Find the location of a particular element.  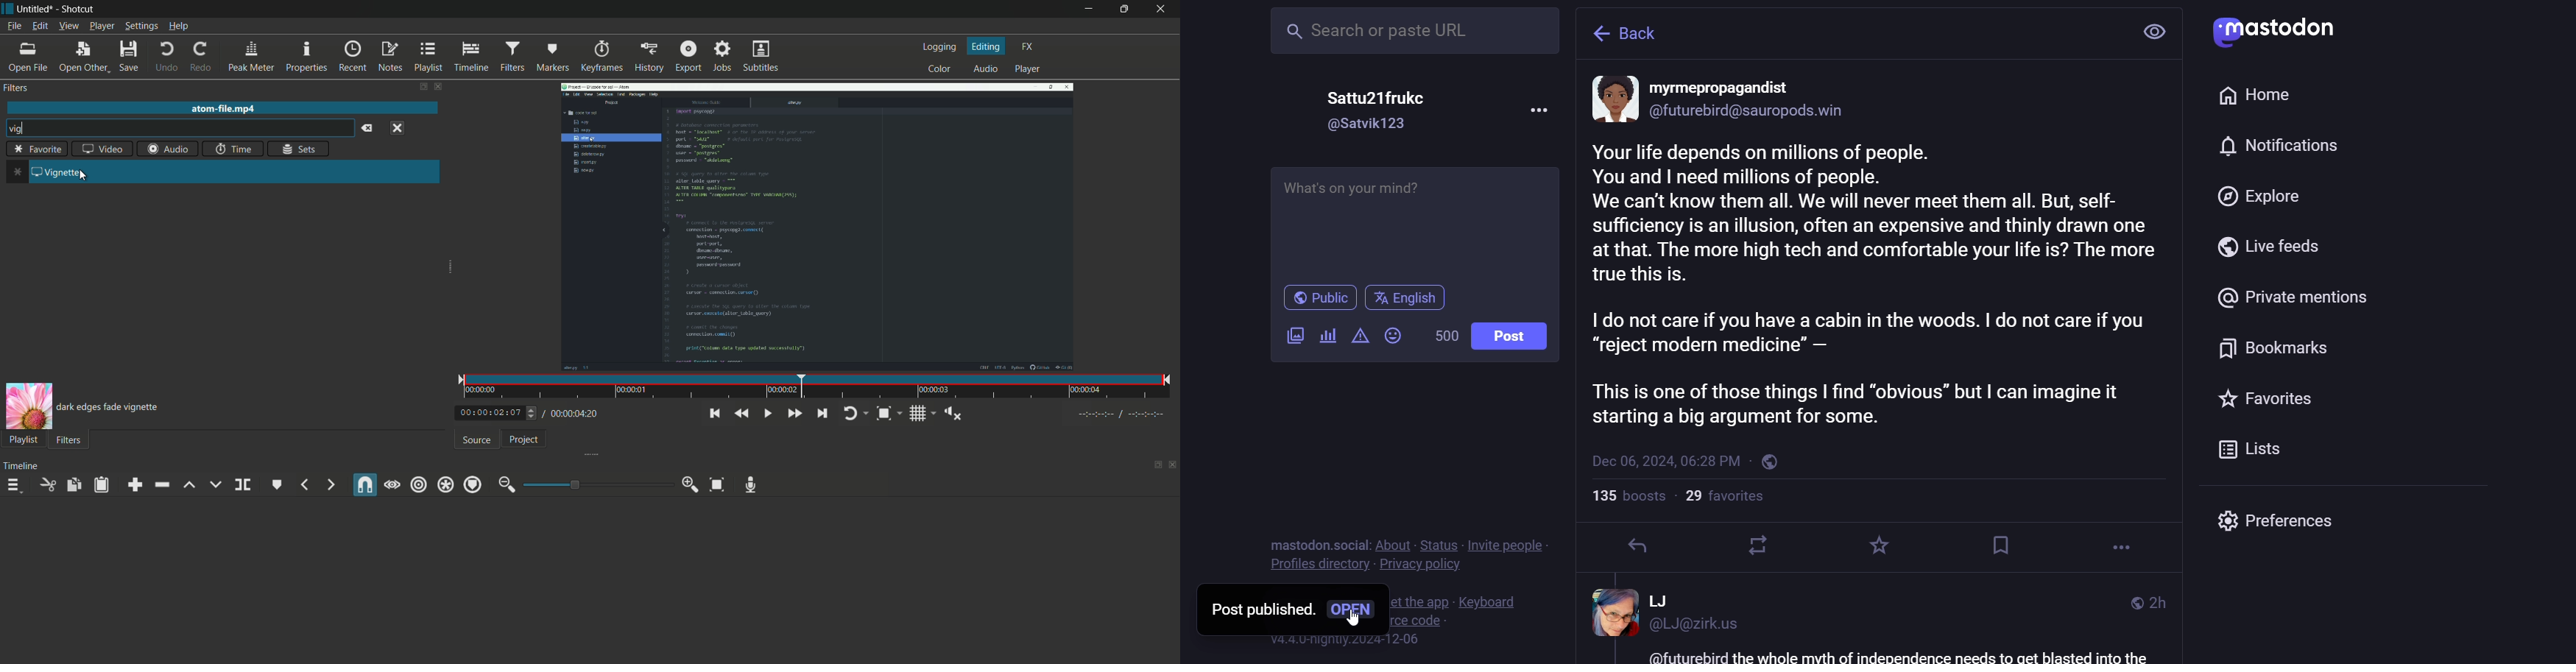

zoom out is located at coordinates (507, 485).